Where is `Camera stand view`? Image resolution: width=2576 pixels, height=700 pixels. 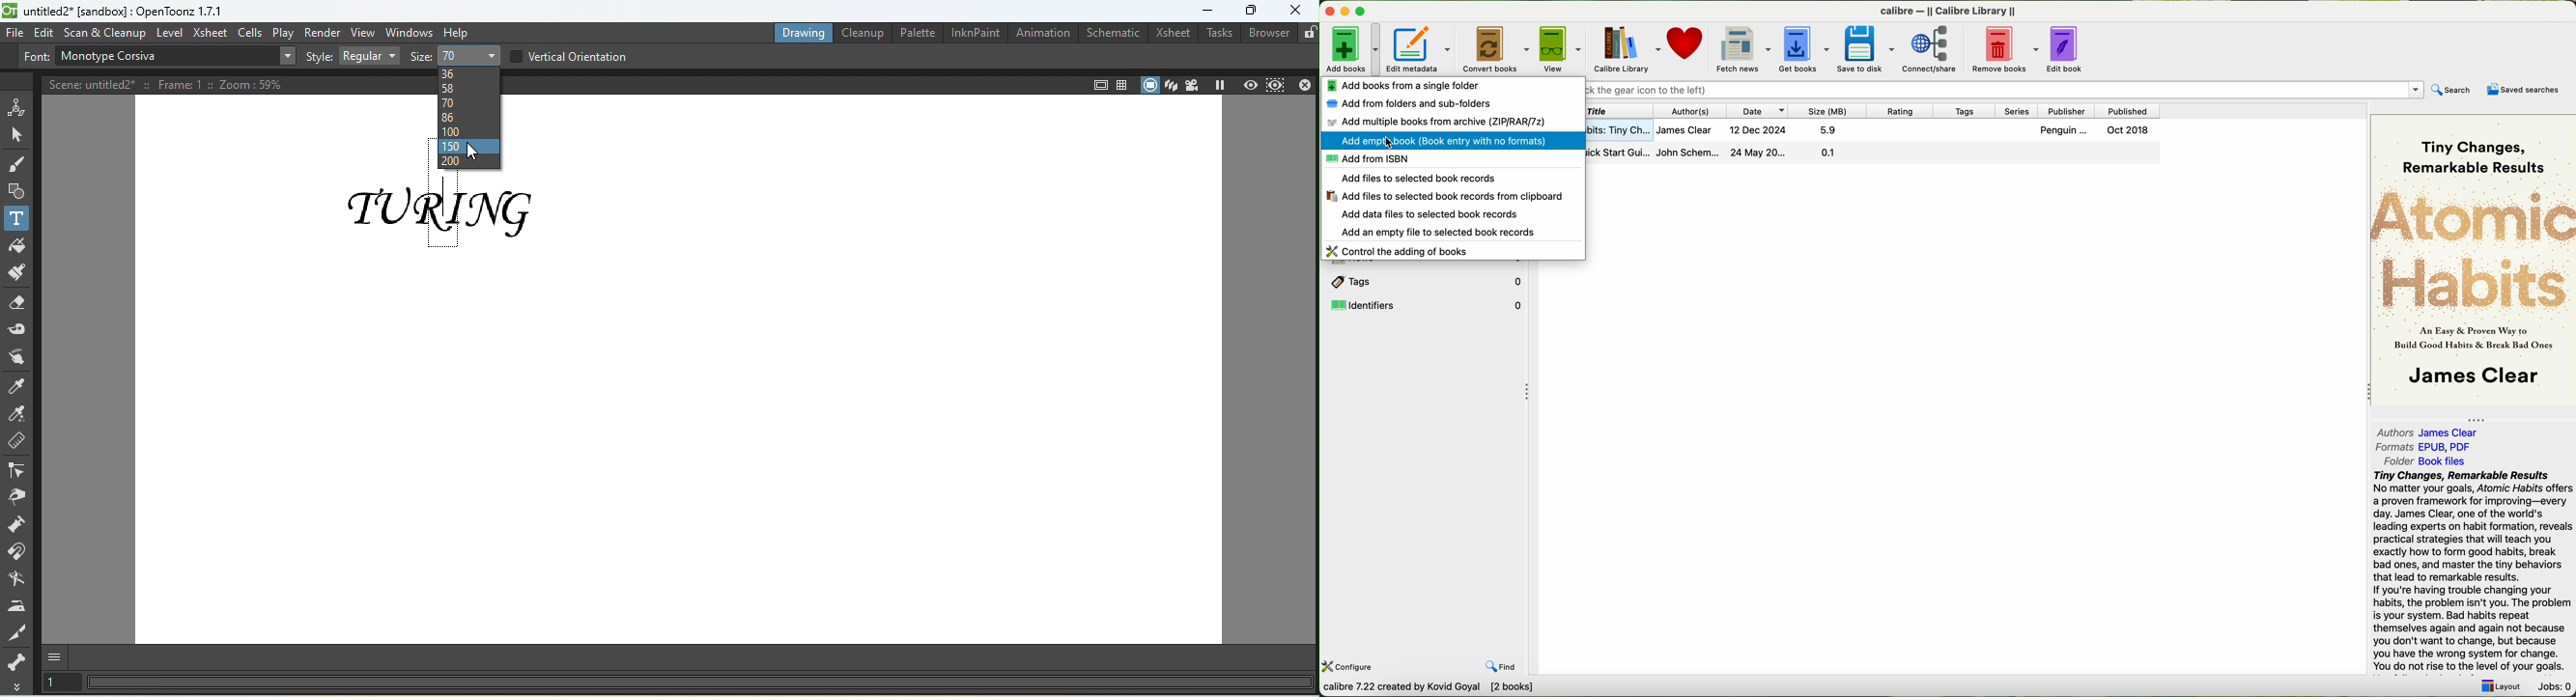
Camera stand view is located at coordinates (1149, 84).